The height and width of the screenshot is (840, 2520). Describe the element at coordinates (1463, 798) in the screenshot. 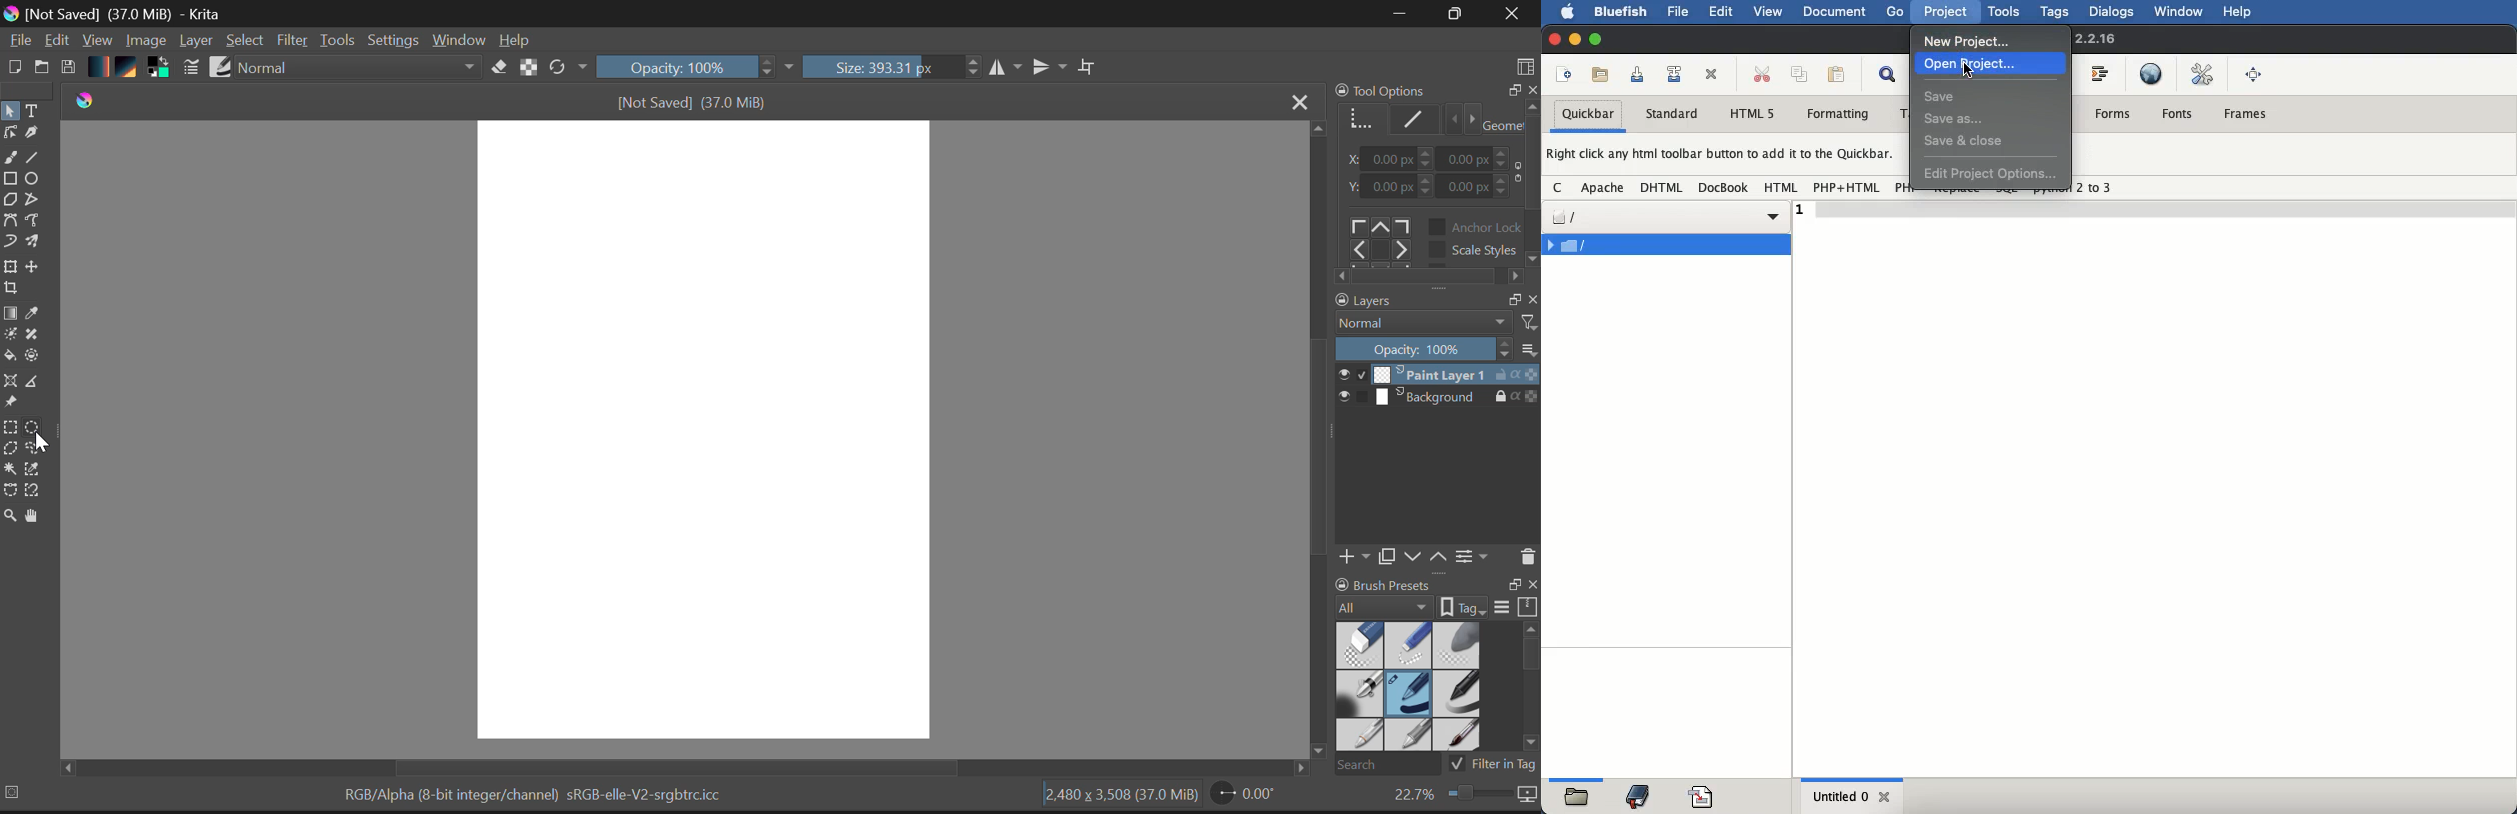

I see `Zoom` at that location.